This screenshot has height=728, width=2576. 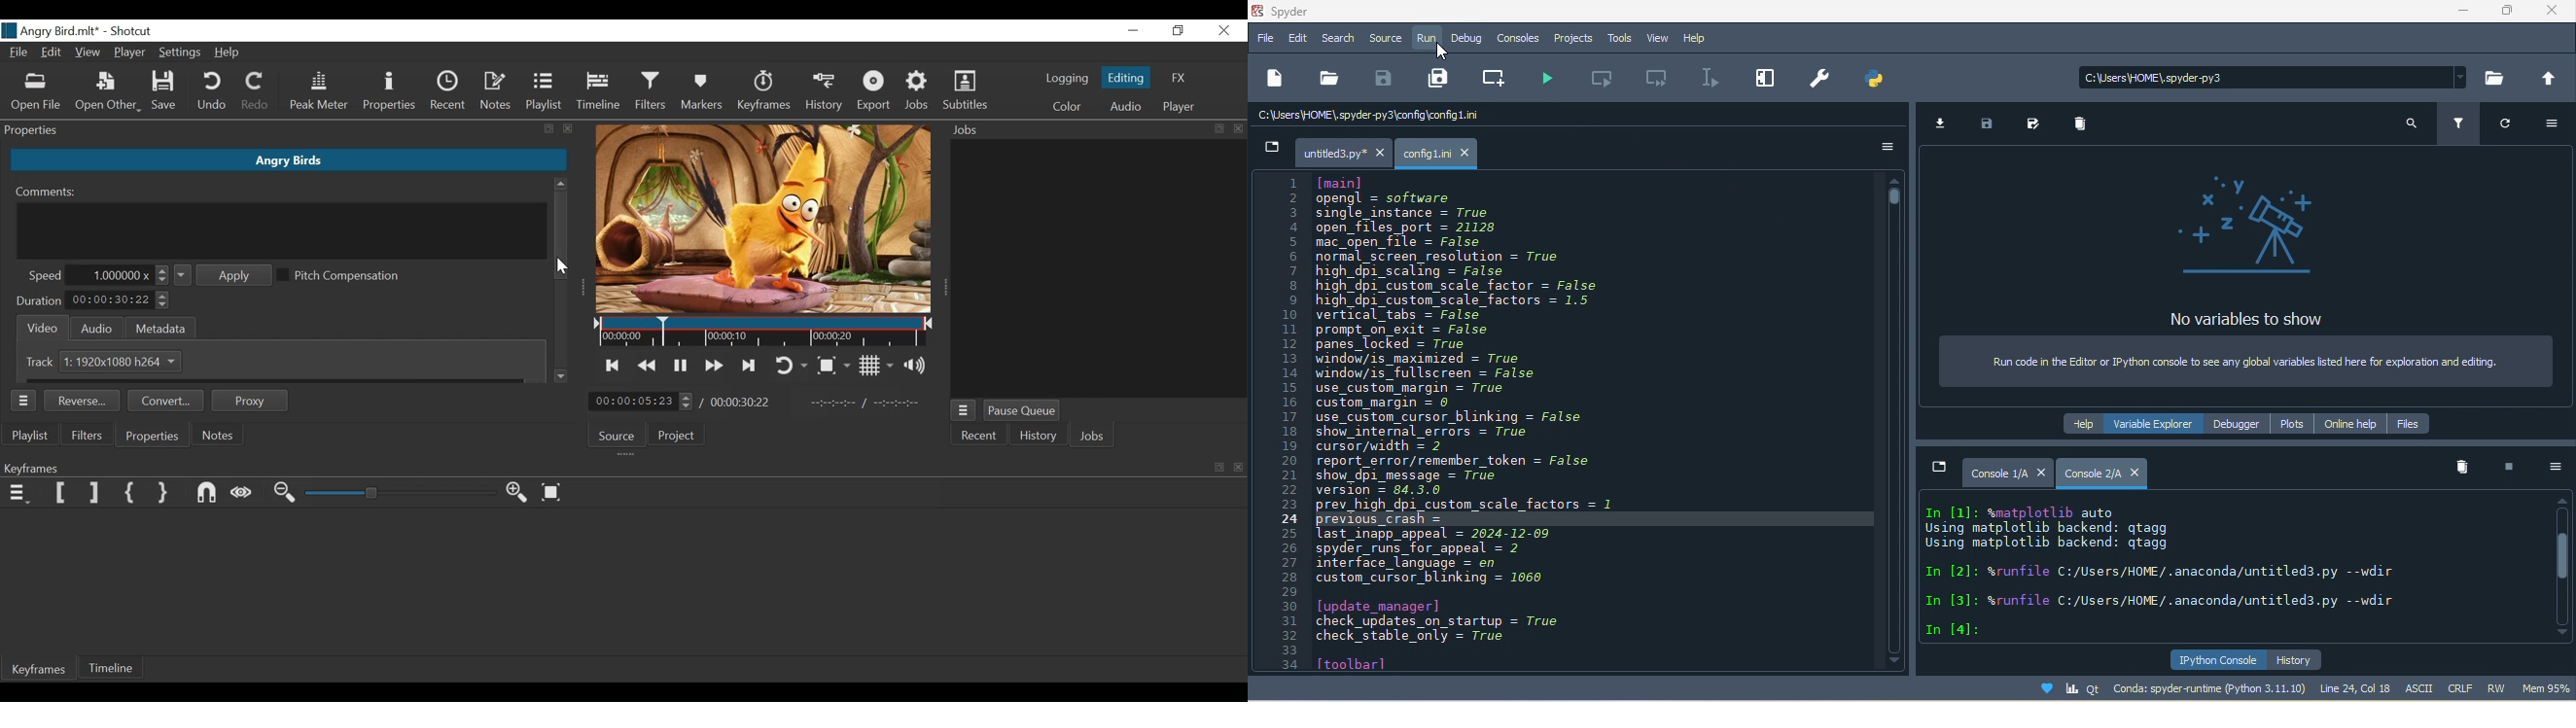 I want to click on help, so click(x=1696, y=38).